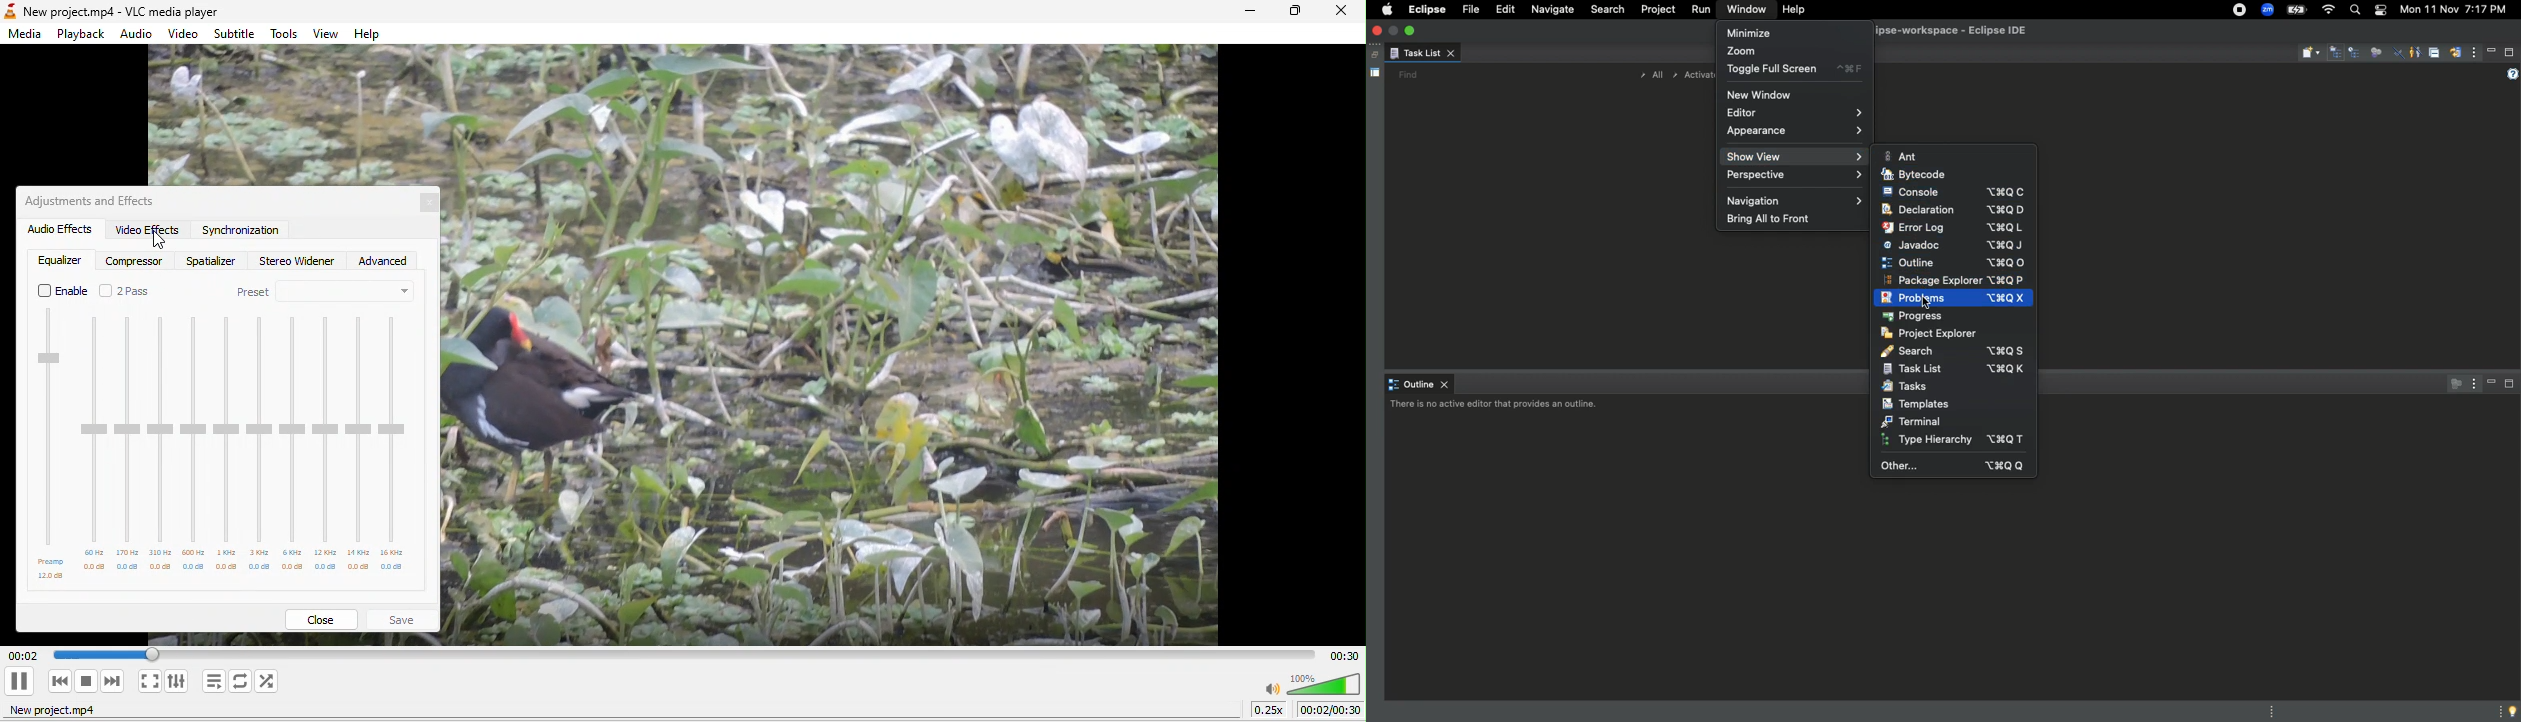  Describe the element at coordinates (1553, 11) in the screenshot. I see `Navigate` at that location.